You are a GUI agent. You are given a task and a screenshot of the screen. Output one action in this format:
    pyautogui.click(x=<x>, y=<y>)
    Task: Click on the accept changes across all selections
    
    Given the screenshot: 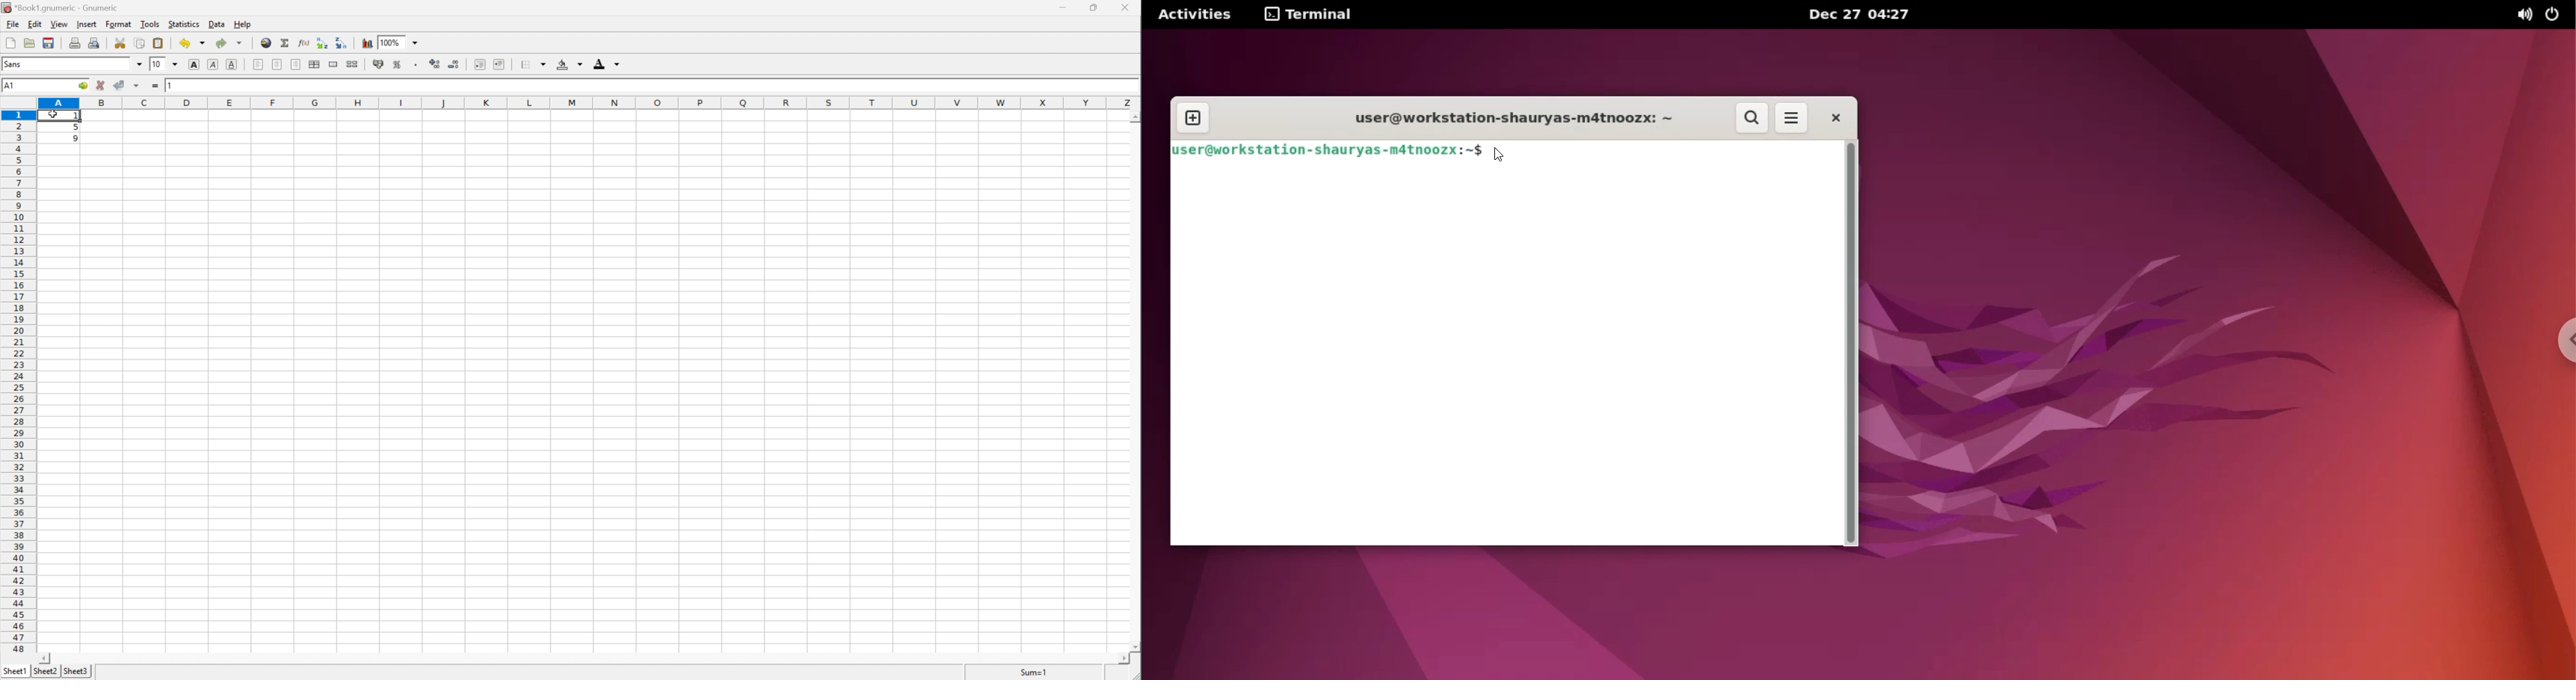 What is the action you would take?
    pyautogui.click(x=137, y=86)
    